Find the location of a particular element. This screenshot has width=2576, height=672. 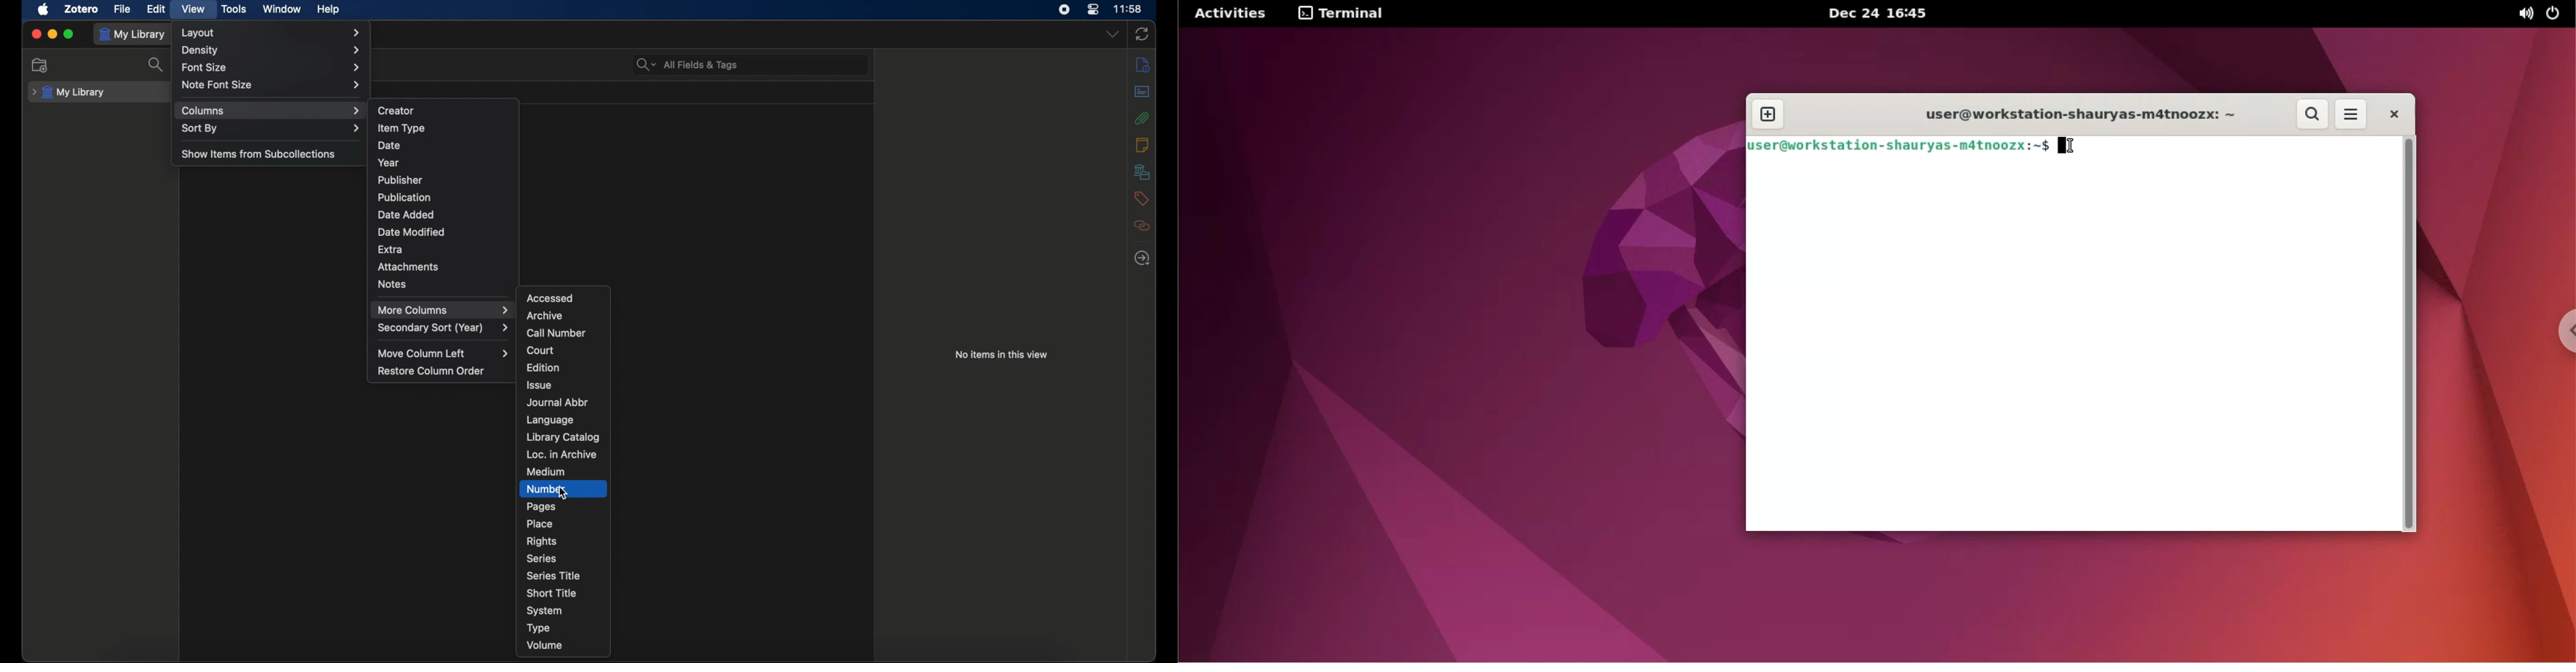

series is located at coordinates (542, 559).